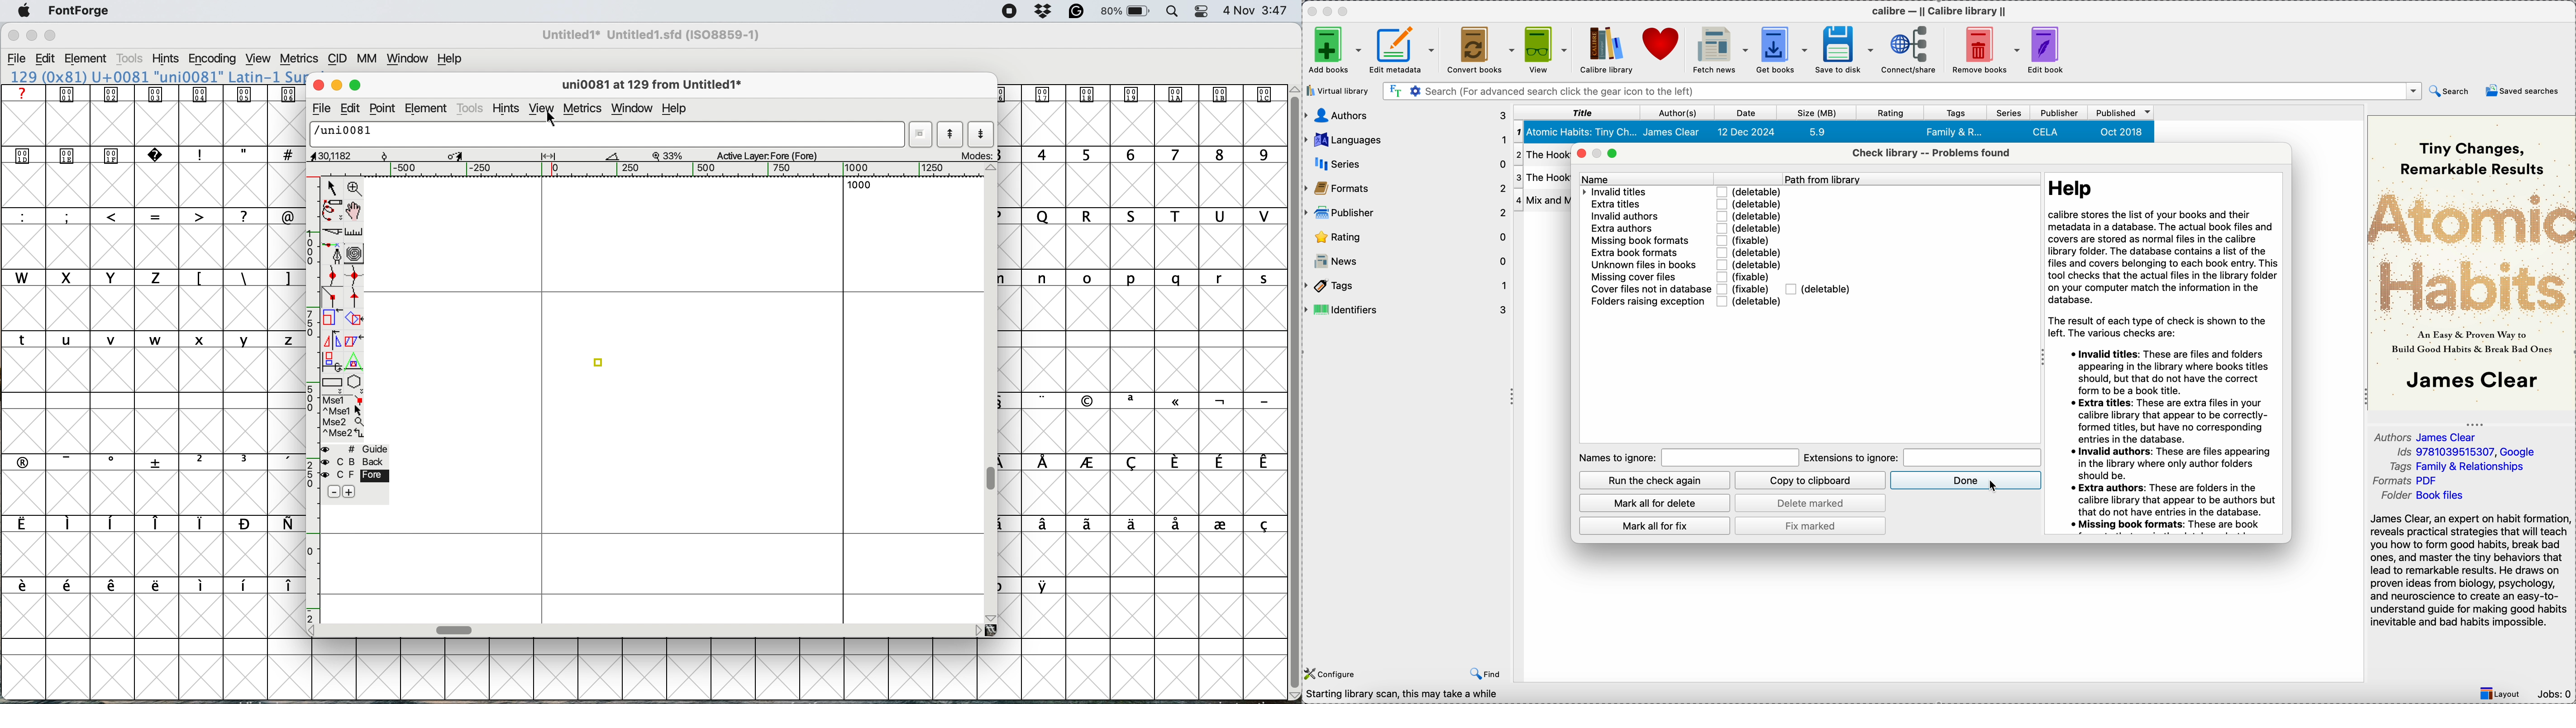 This screenshot has width=2576, height=728. I want to click on path from library, so click(1912, 179).